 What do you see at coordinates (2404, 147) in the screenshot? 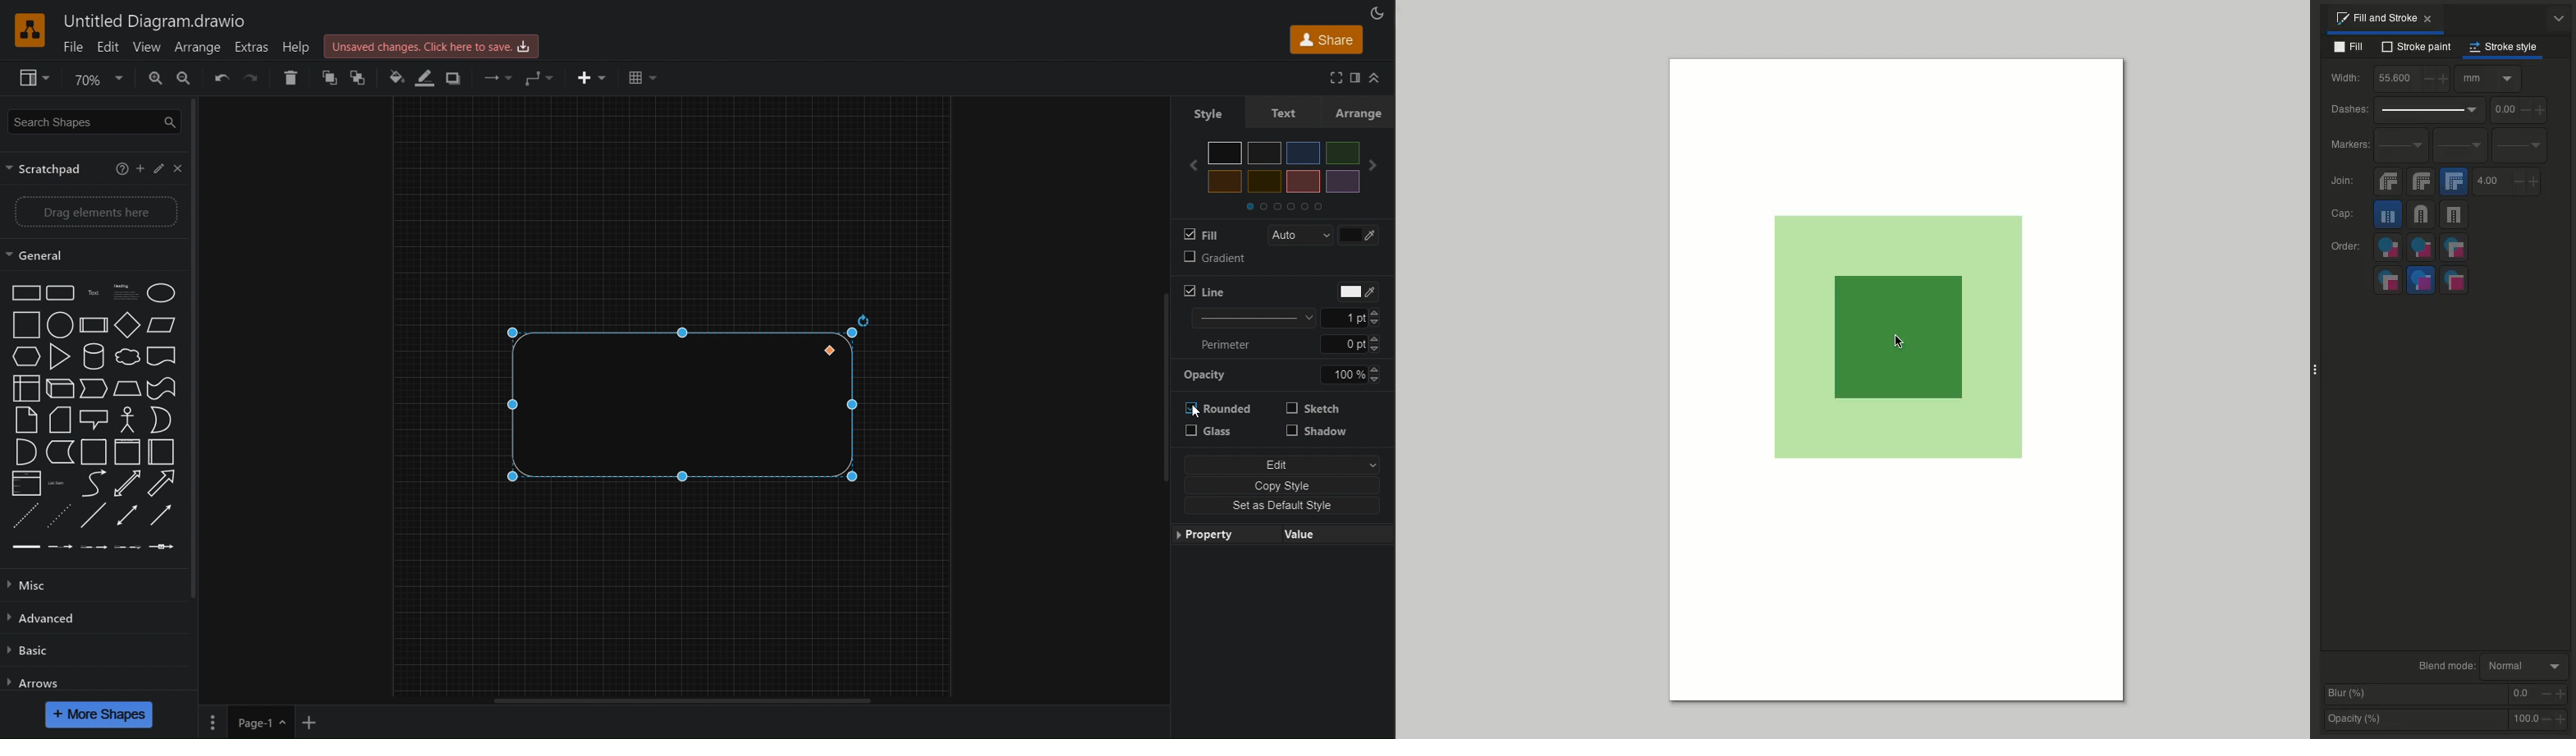
I see `Start markers` at bounding box center [2404, 147].